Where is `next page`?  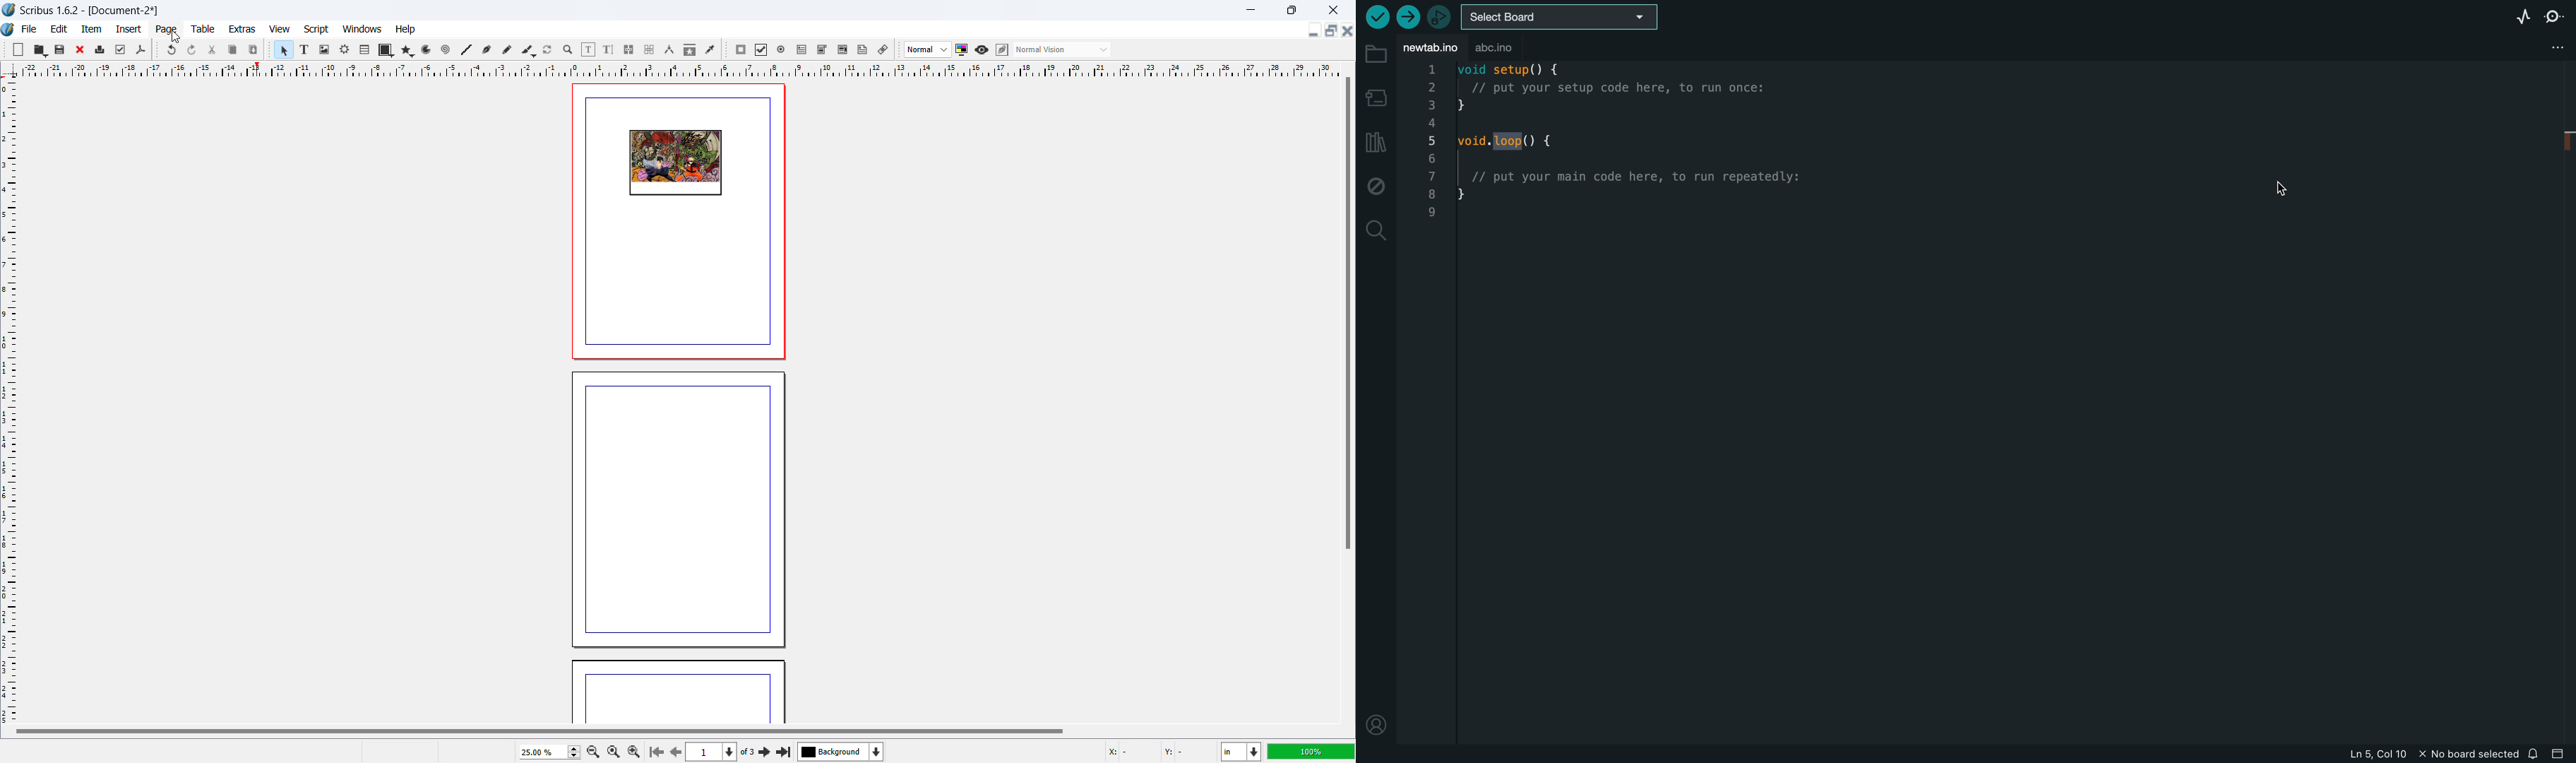
next page is located at coordinates (674, 750).